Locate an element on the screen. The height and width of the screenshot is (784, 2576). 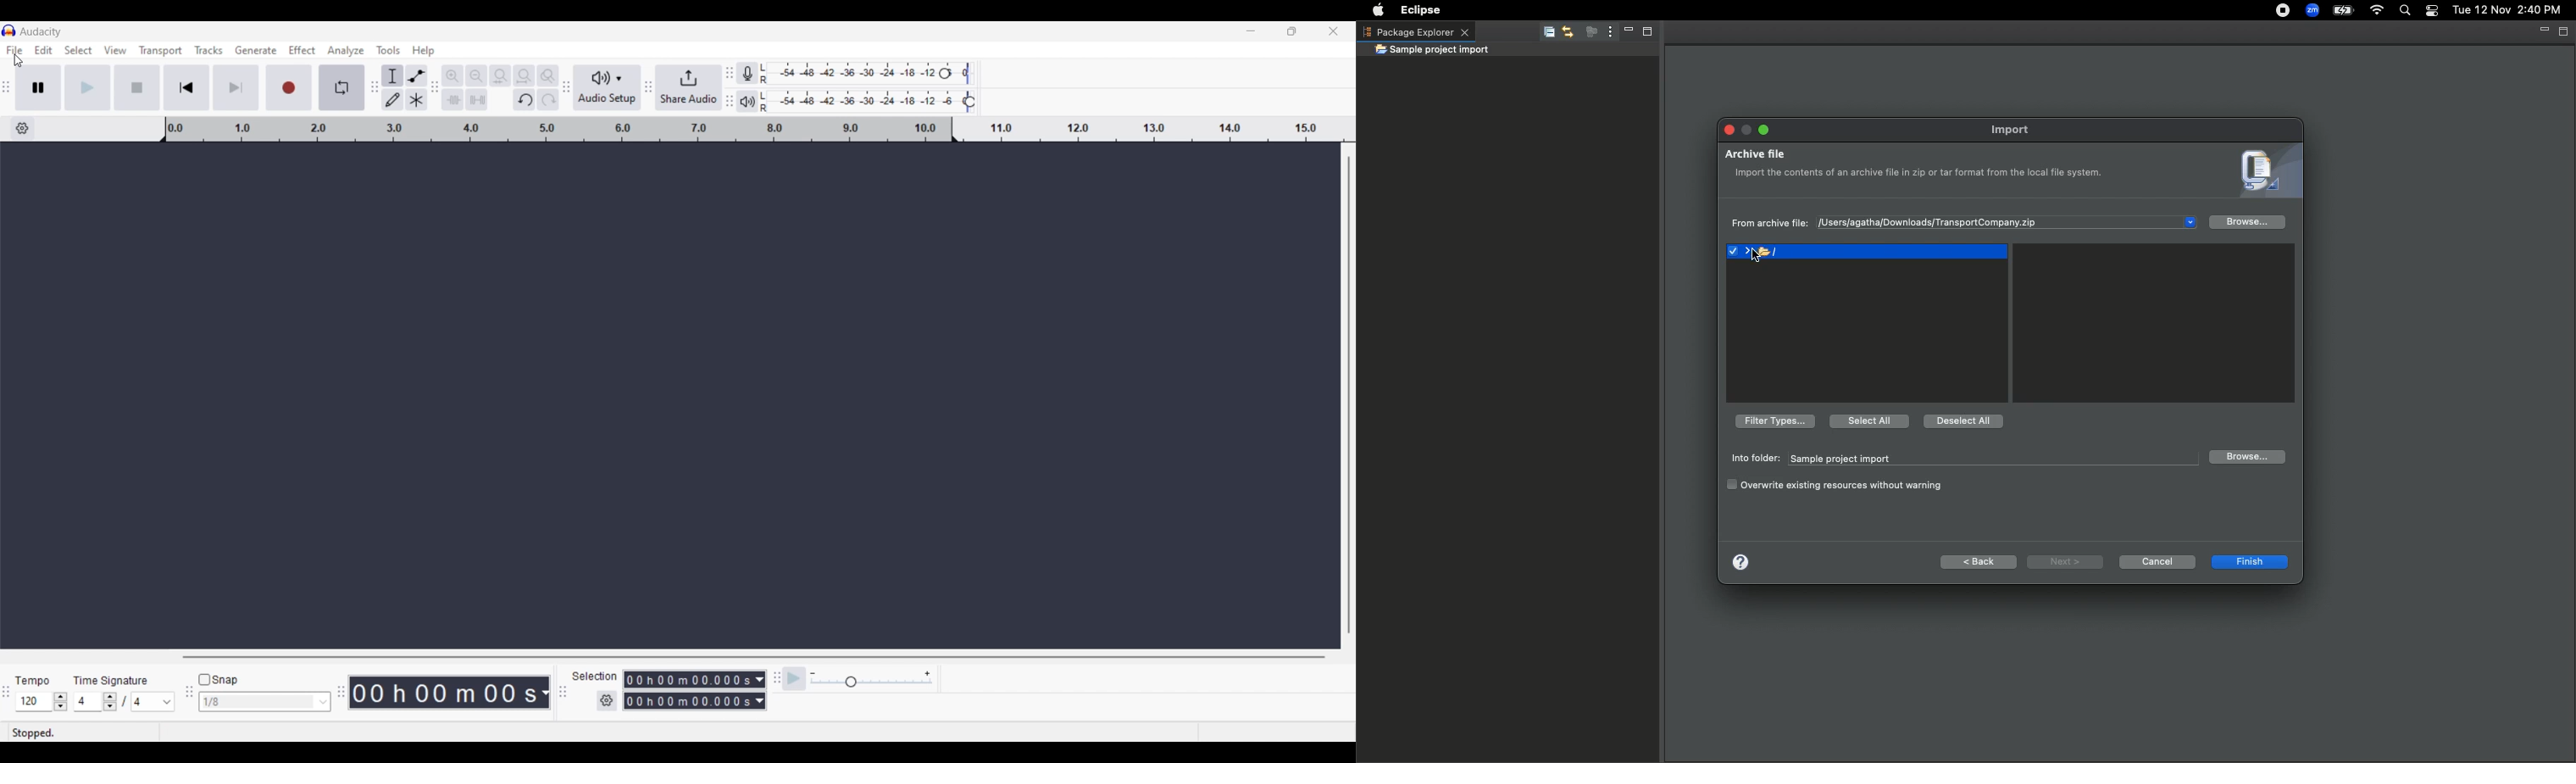
playback meter tool bar is located at coordinates (730, 102).